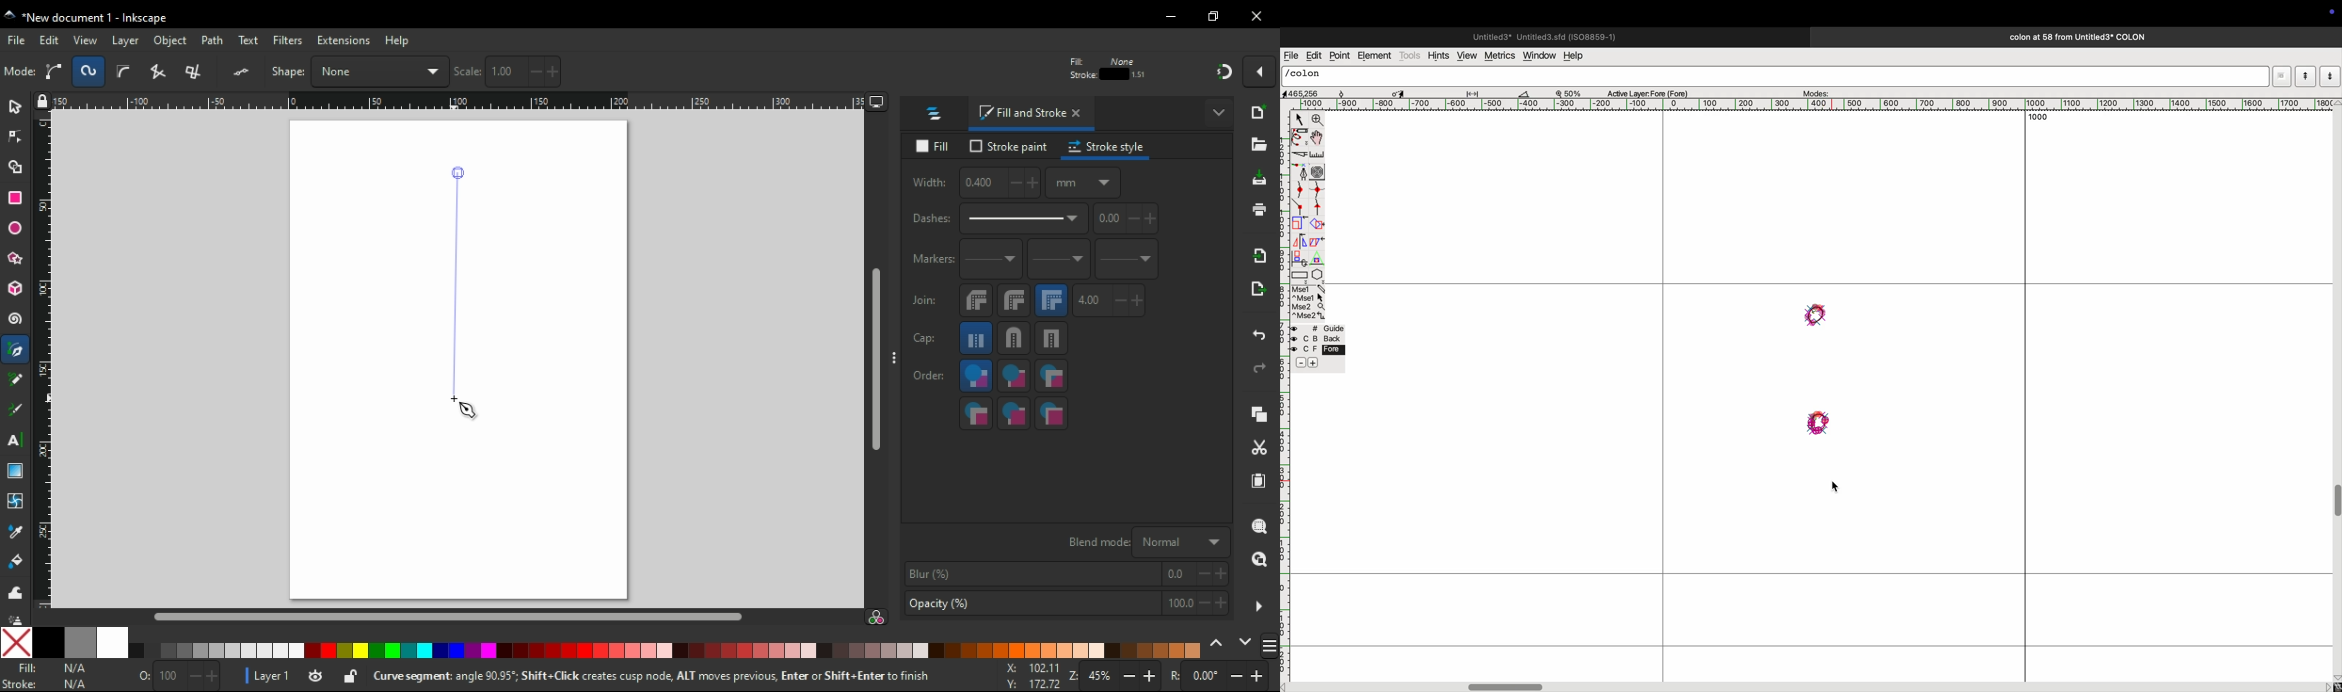 Image resolution: width=2352 pixels, height=700 pixels. What do you see at coordinates (1307, 302) in the screenshot?
I see `mse ` at bounding box center [1307, 302].